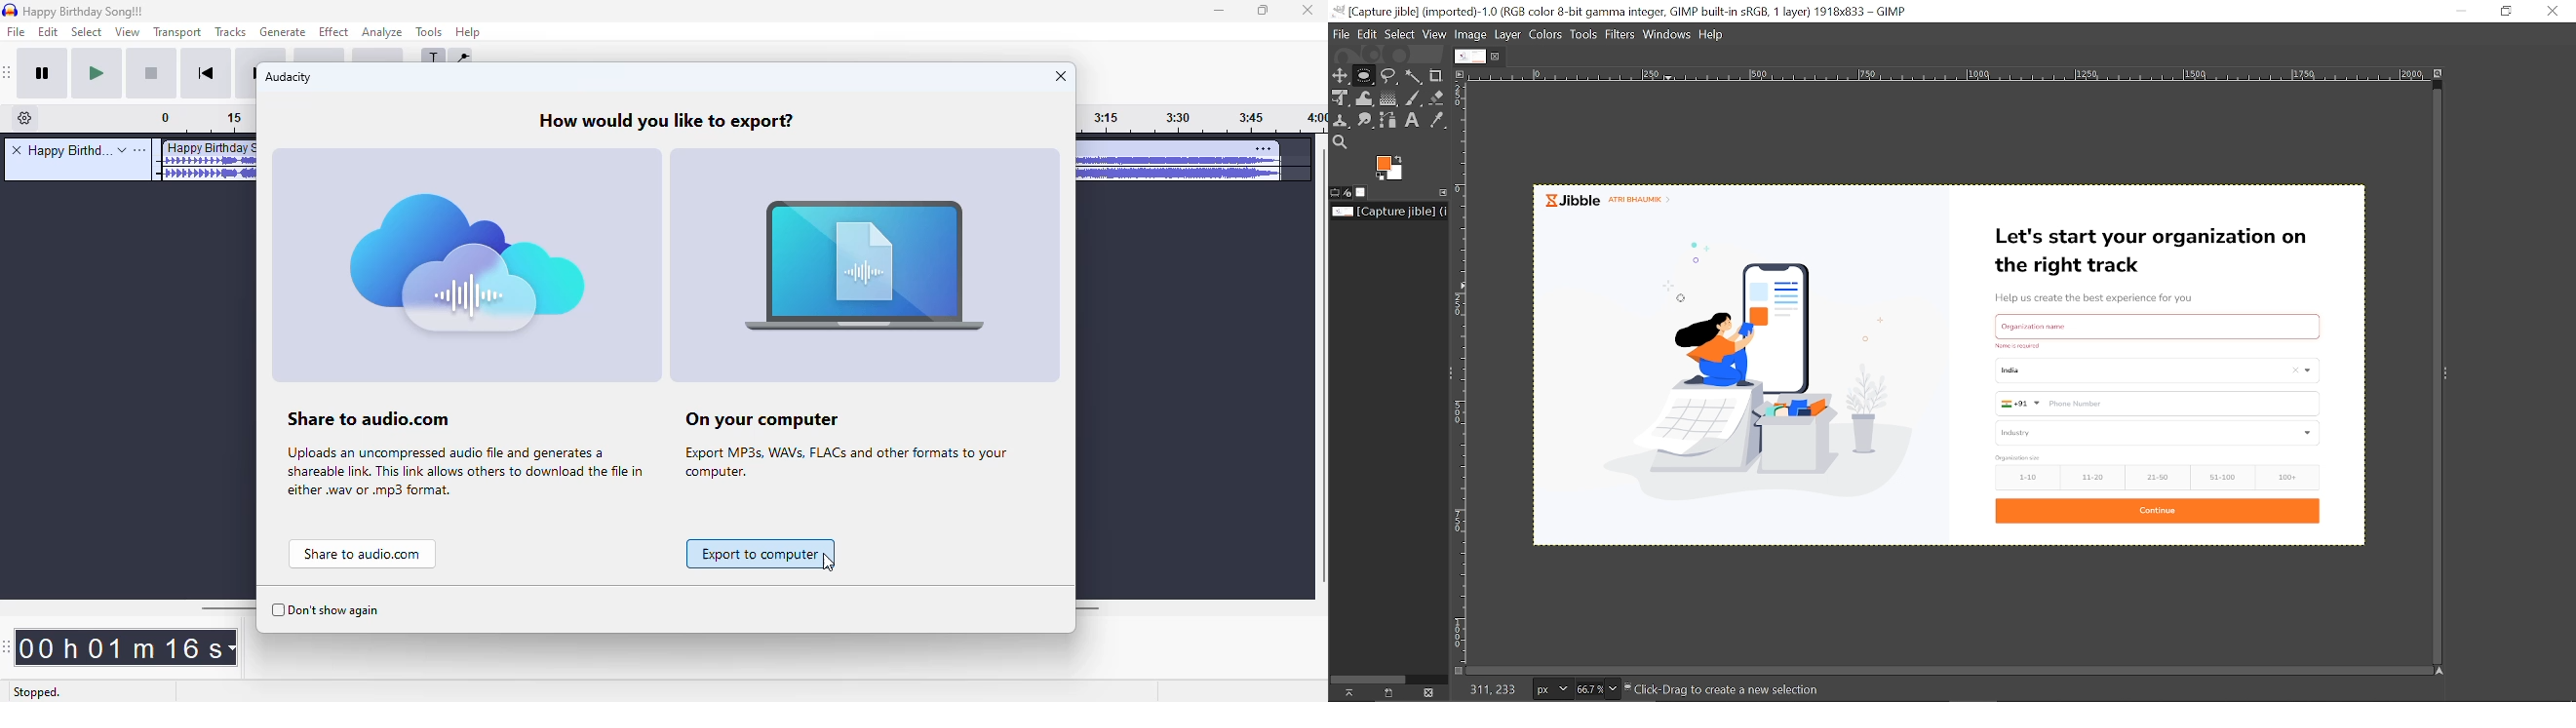 This screenshot has height=728, width=2576. Describe the element at coordinates (122, 150) in the screenshot. I see `expand` at that location.